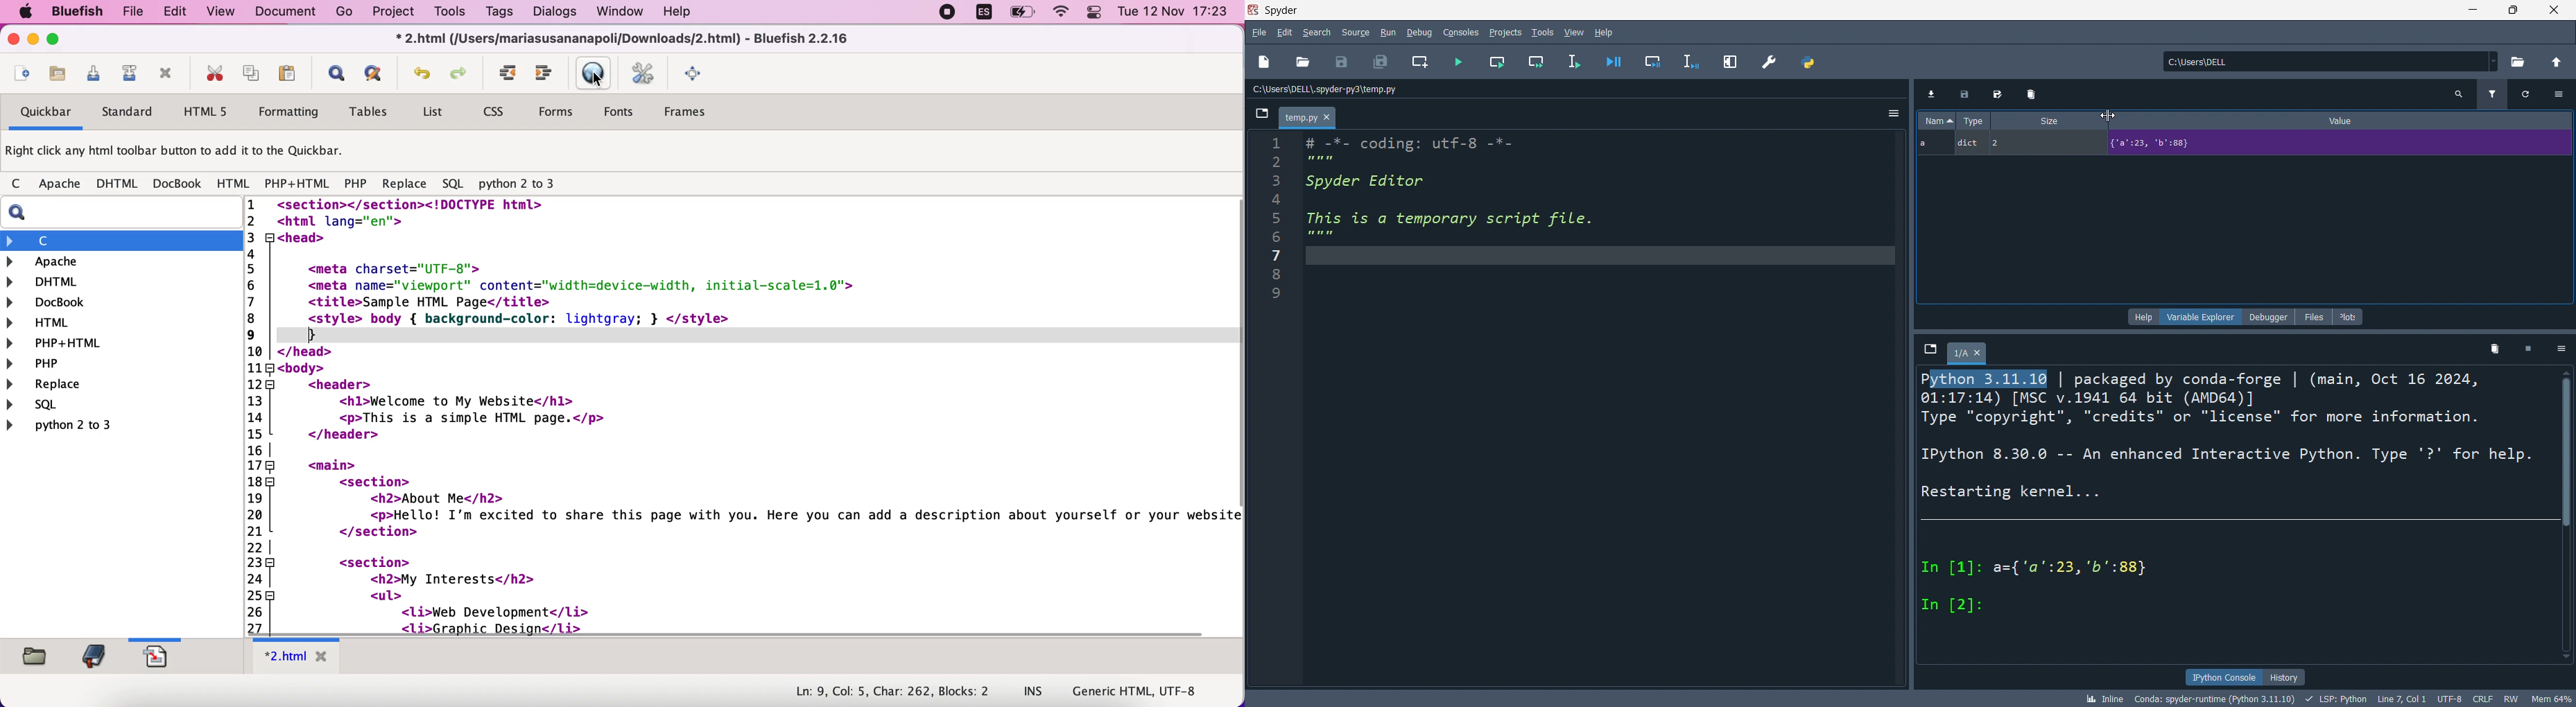 This screenshot has width=2576, height=728. Describe the element at coordinates (1847, 10) in the screenshot. I see `title bar` at that location.